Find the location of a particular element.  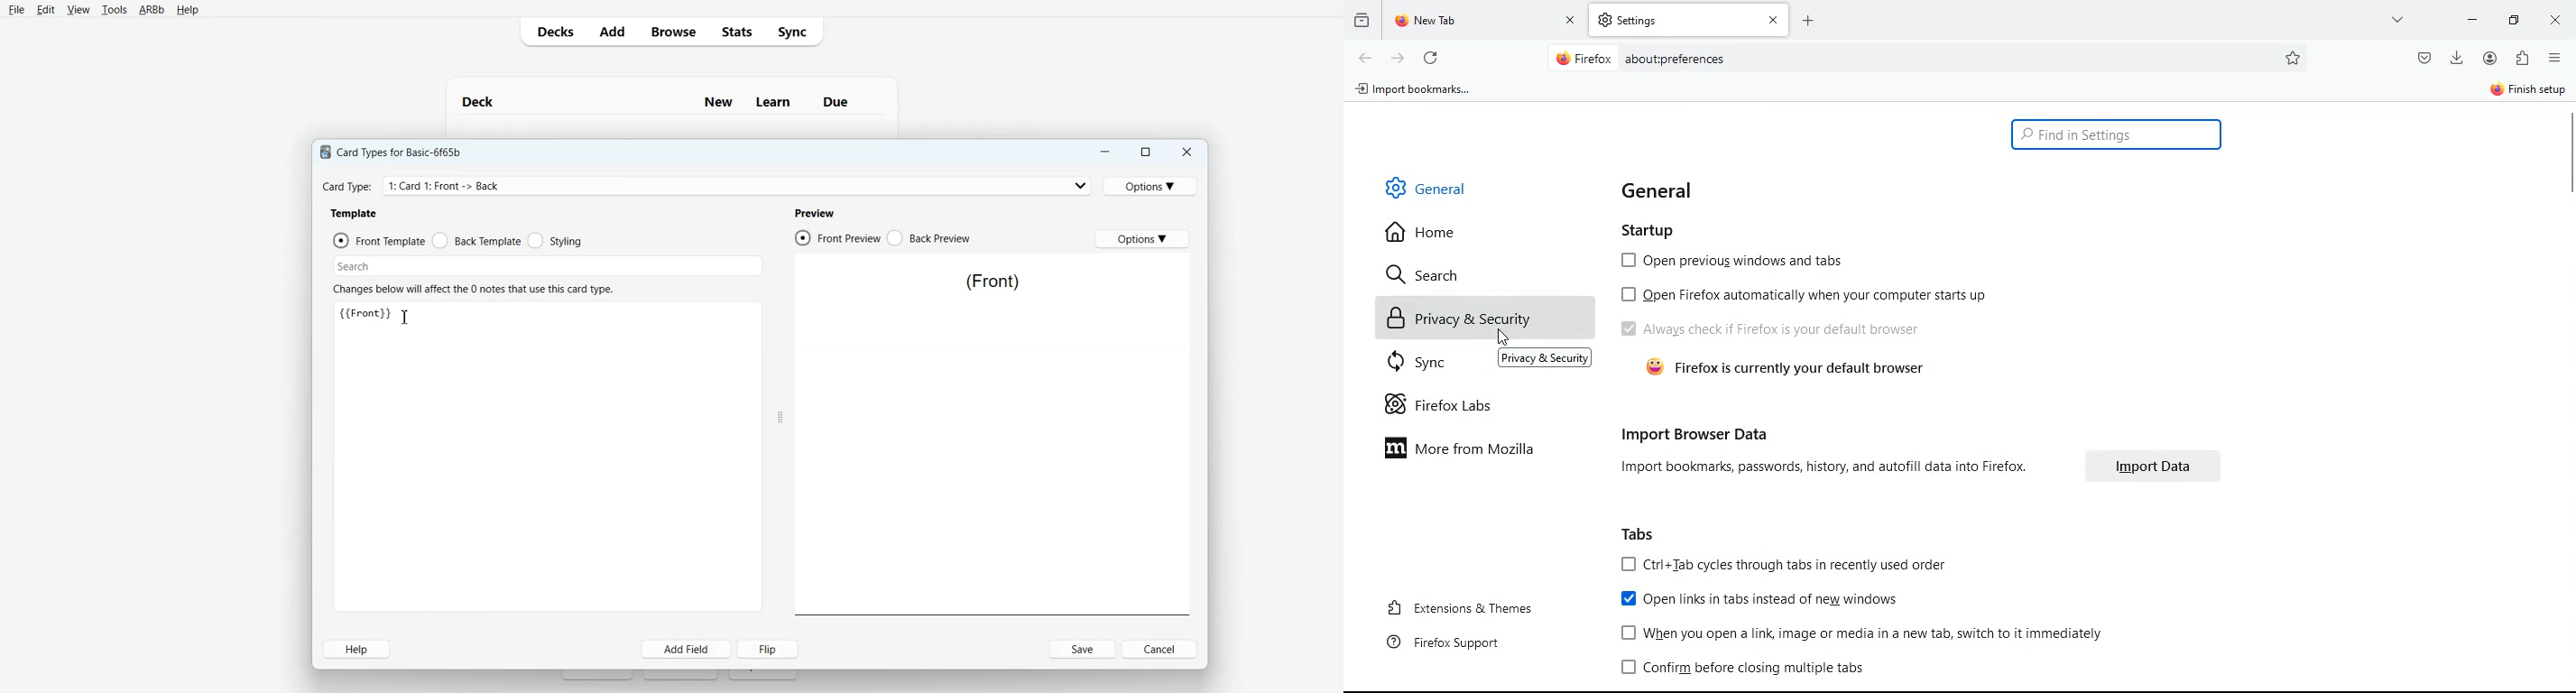

sync and save data is located at coordinates (2396, 92).